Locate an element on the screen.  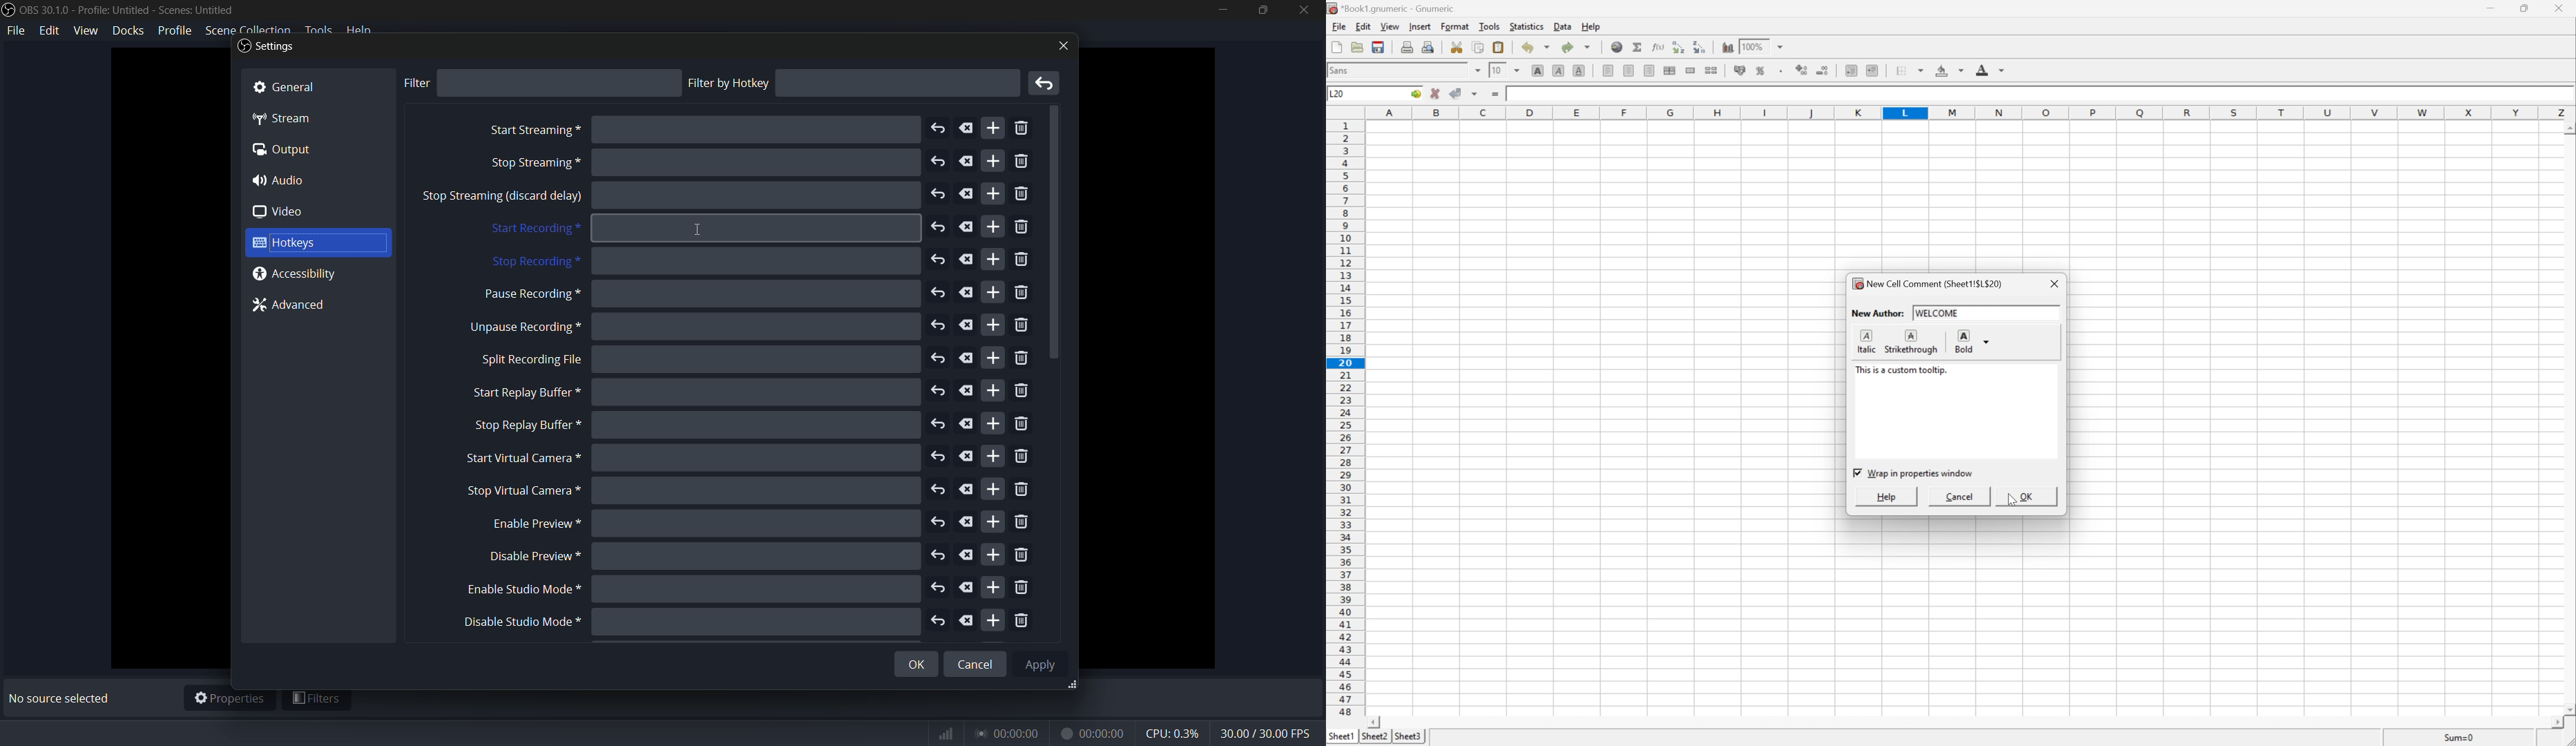
Italic is located at coordinates (1557, 70).